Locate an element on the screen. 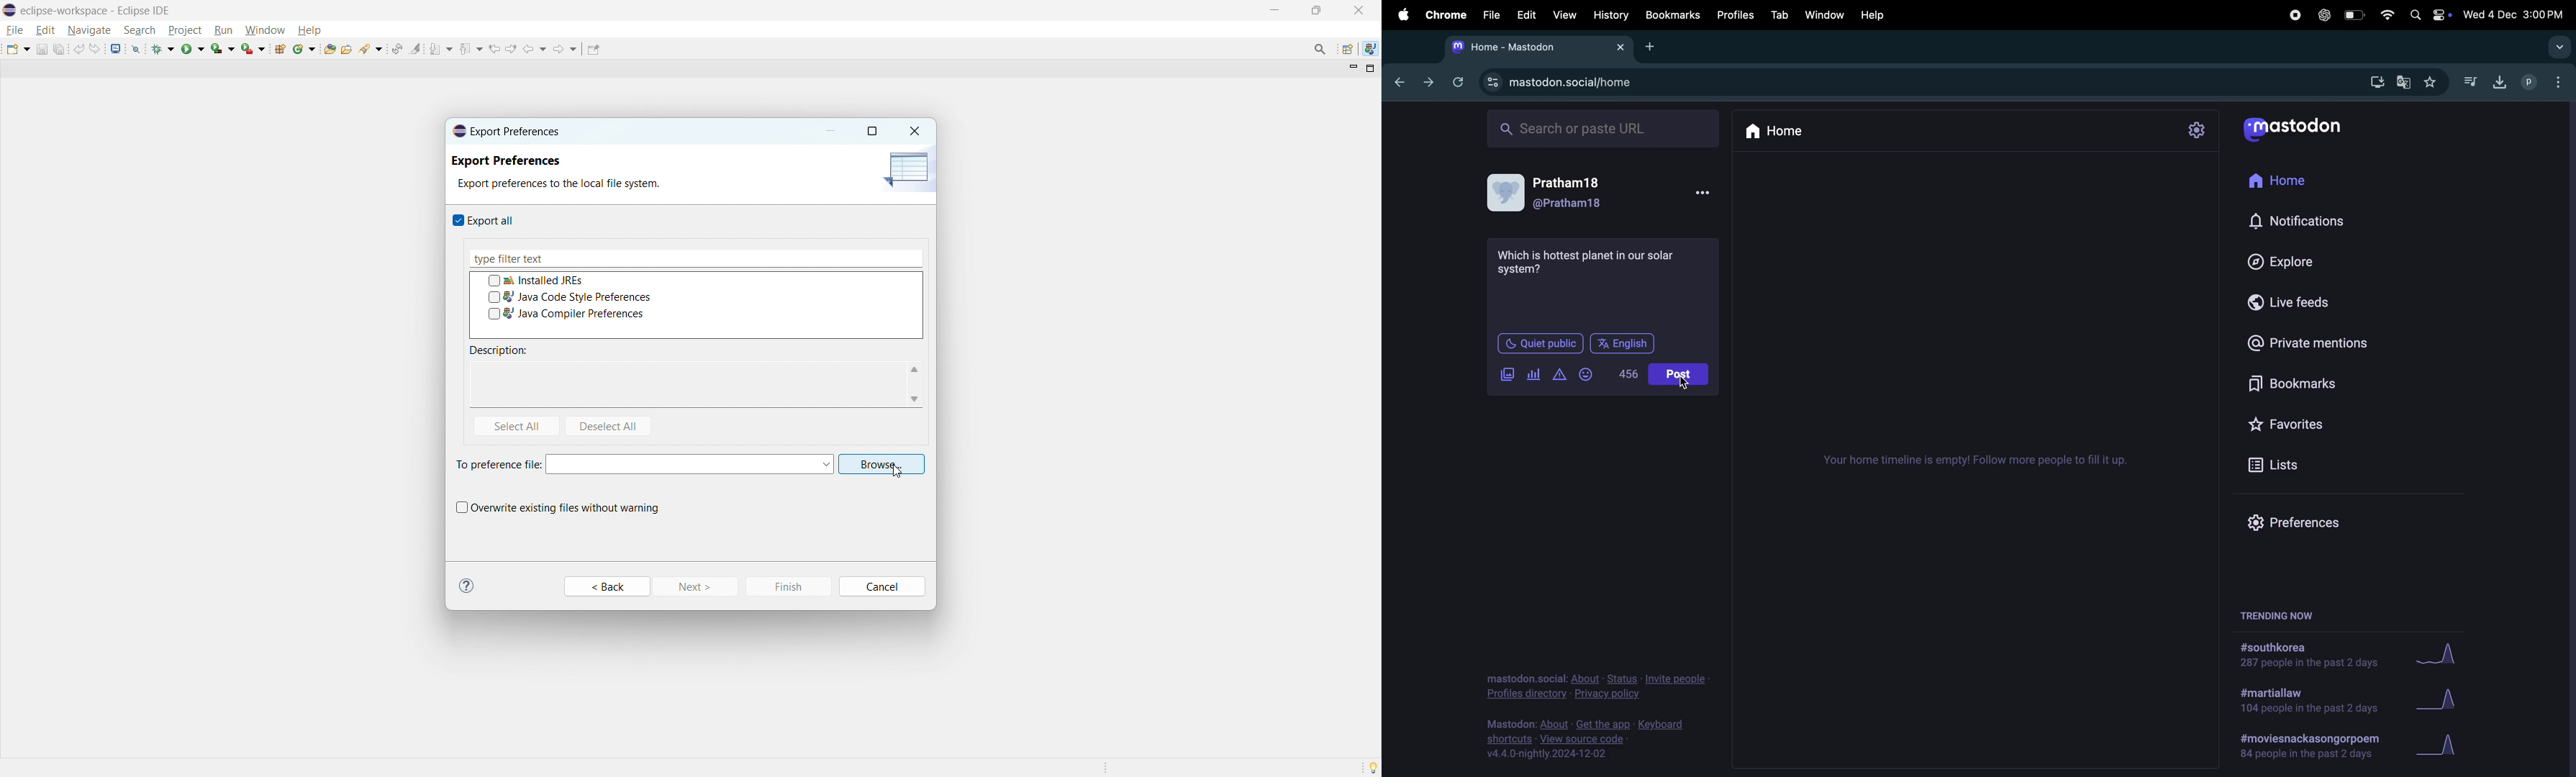 The width and height of the screenshot is (2576, 784). privacy and policy is located at coordinates (1594, 684).